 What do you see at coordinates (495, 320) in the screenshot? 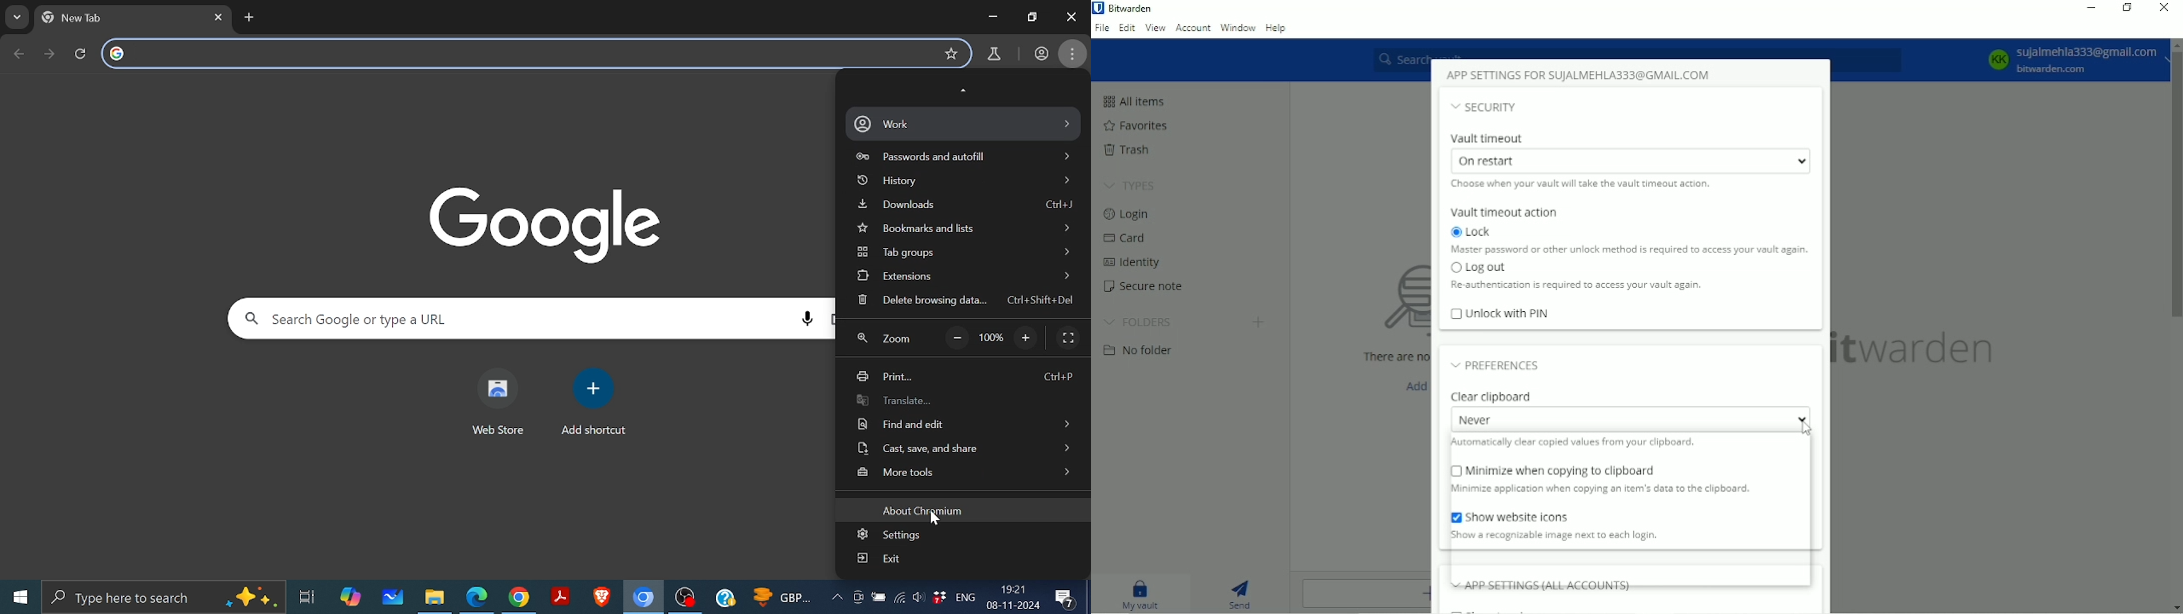
I see `Search Google or type a url` at bounding box center [495, 320].